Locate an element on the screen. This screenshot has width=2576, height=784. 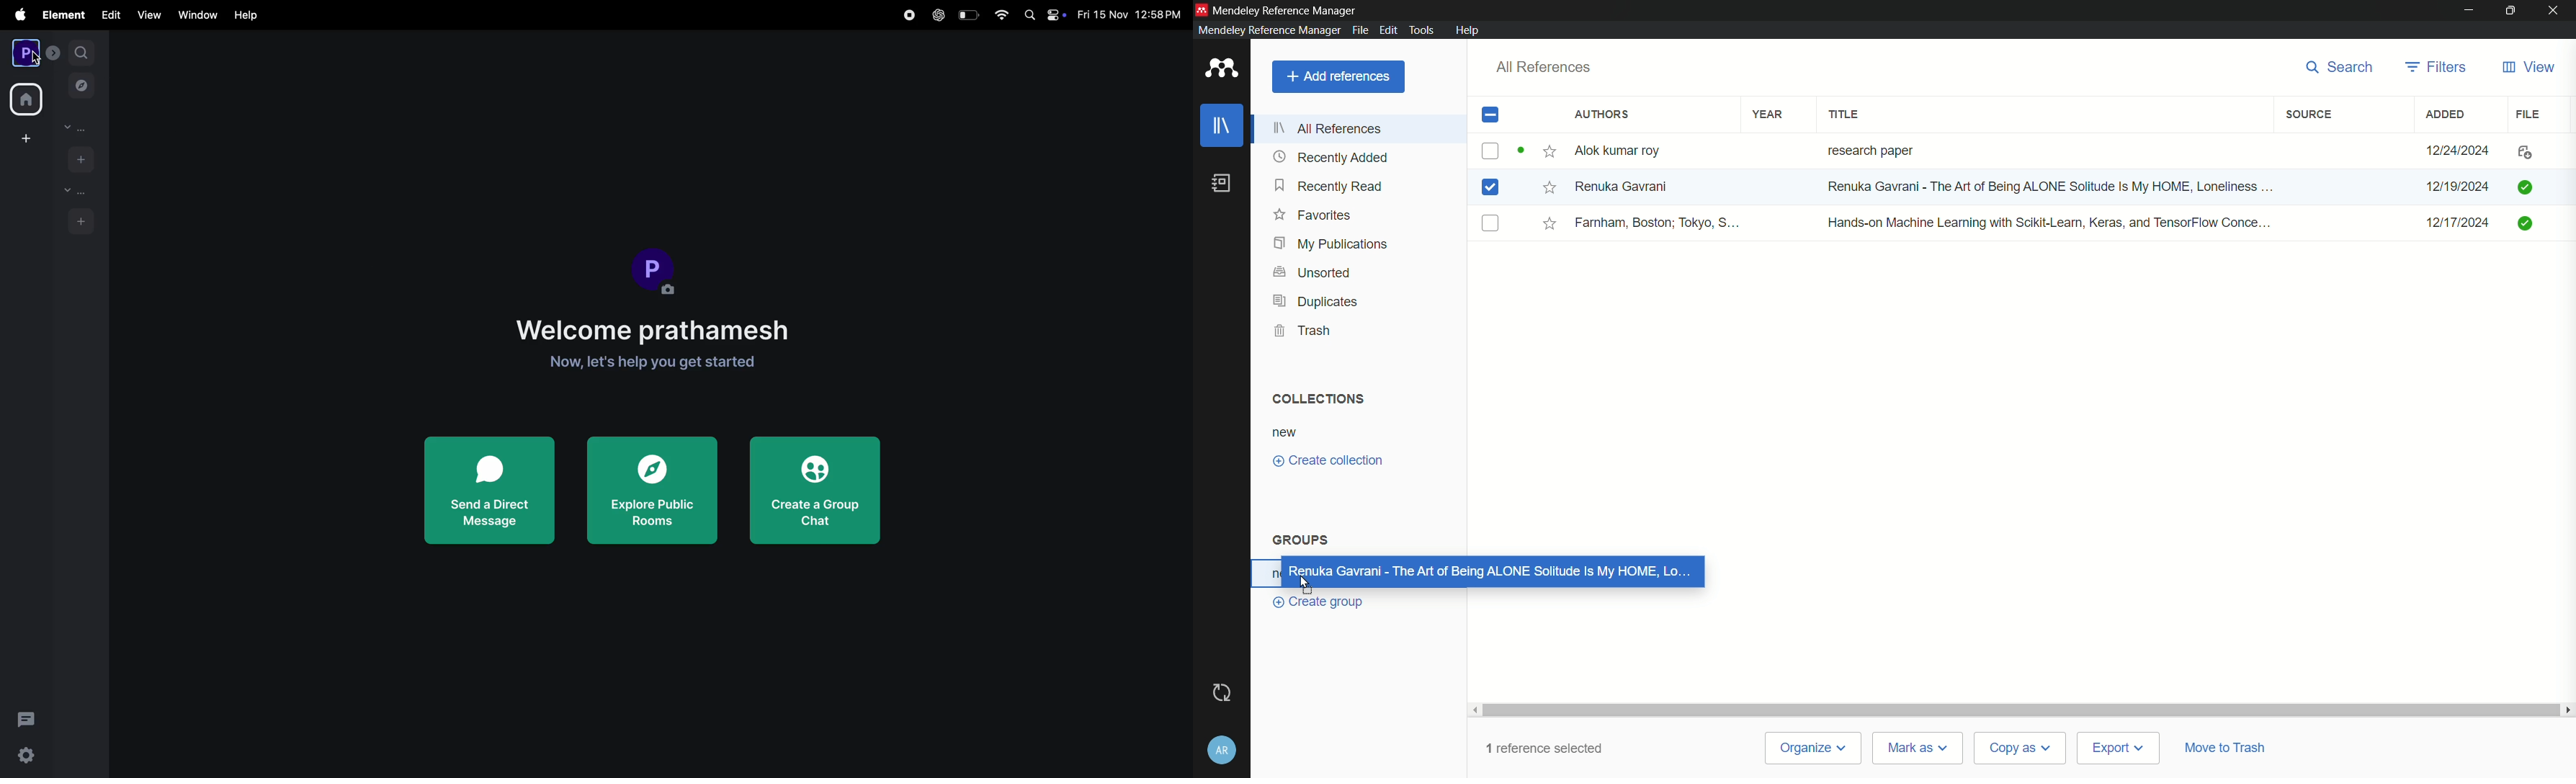
recently read is located at coordinates (1330, 187).